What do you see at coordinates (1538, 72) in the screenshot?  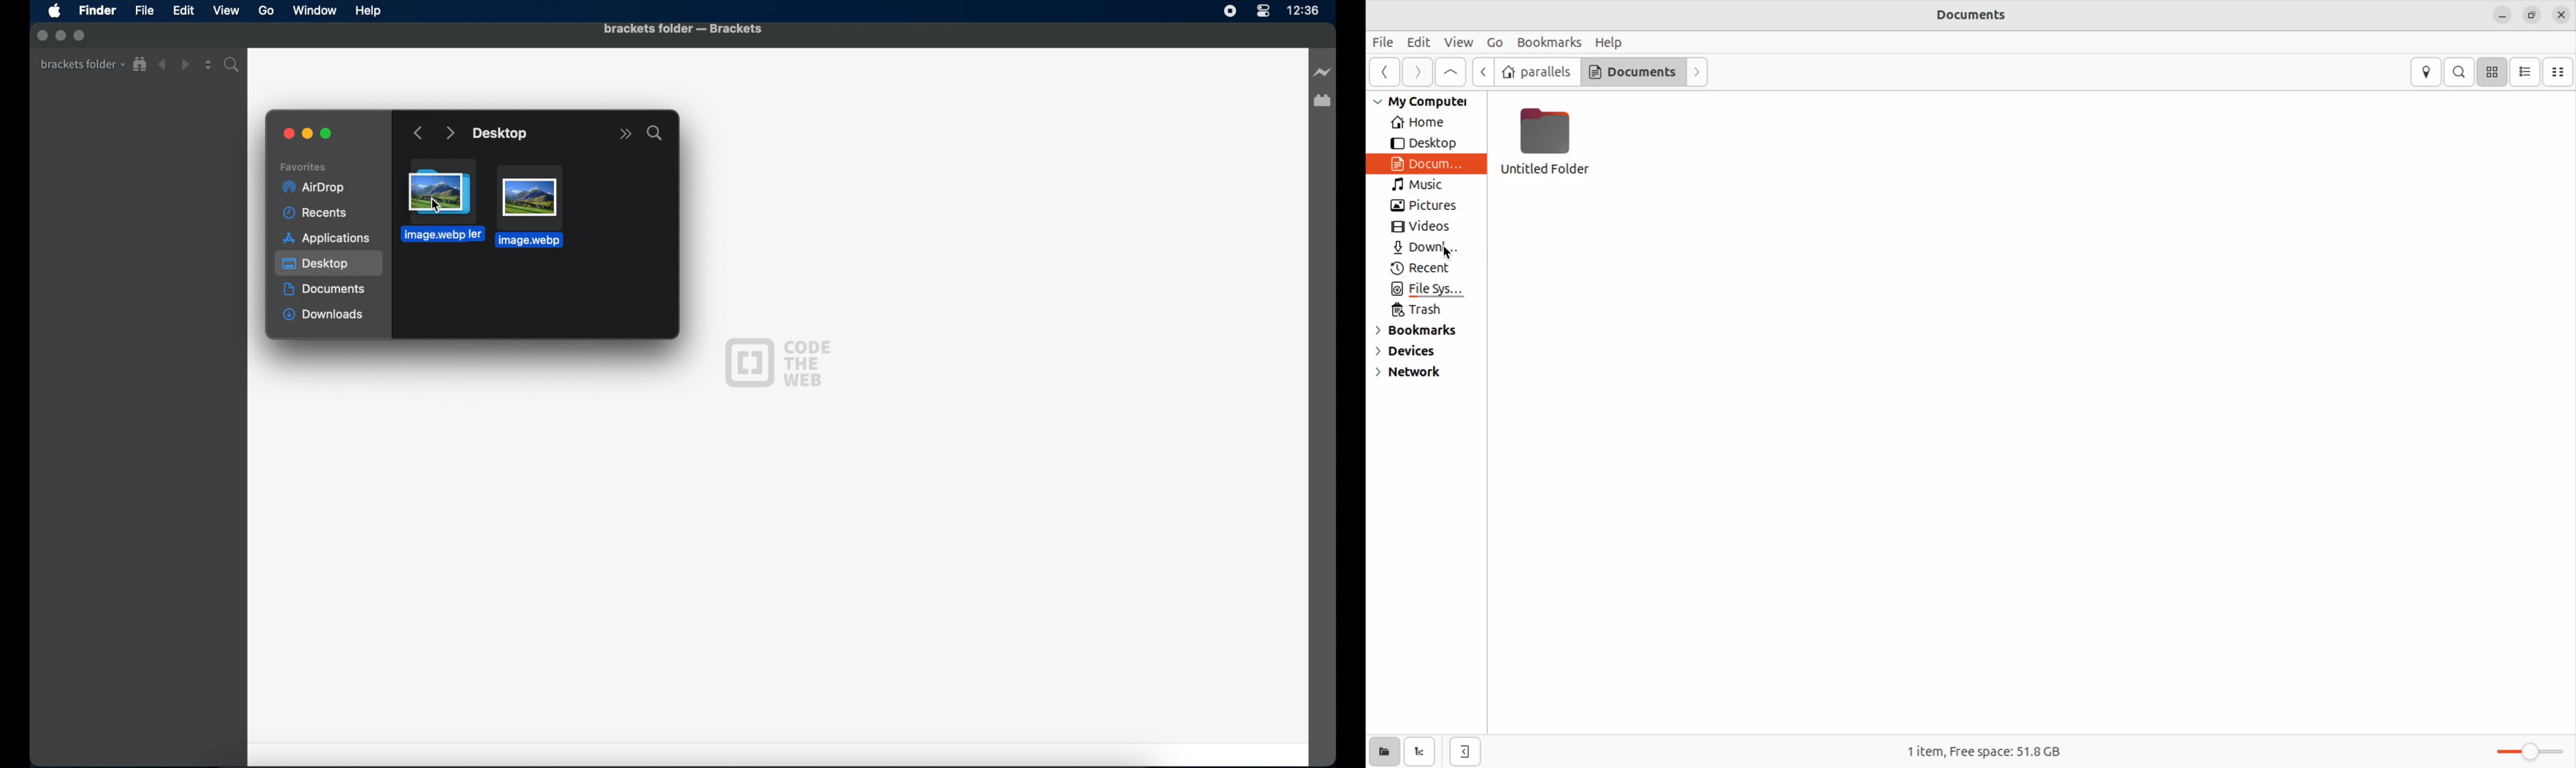 I see `parallel` at bounding box center [1538, 72].